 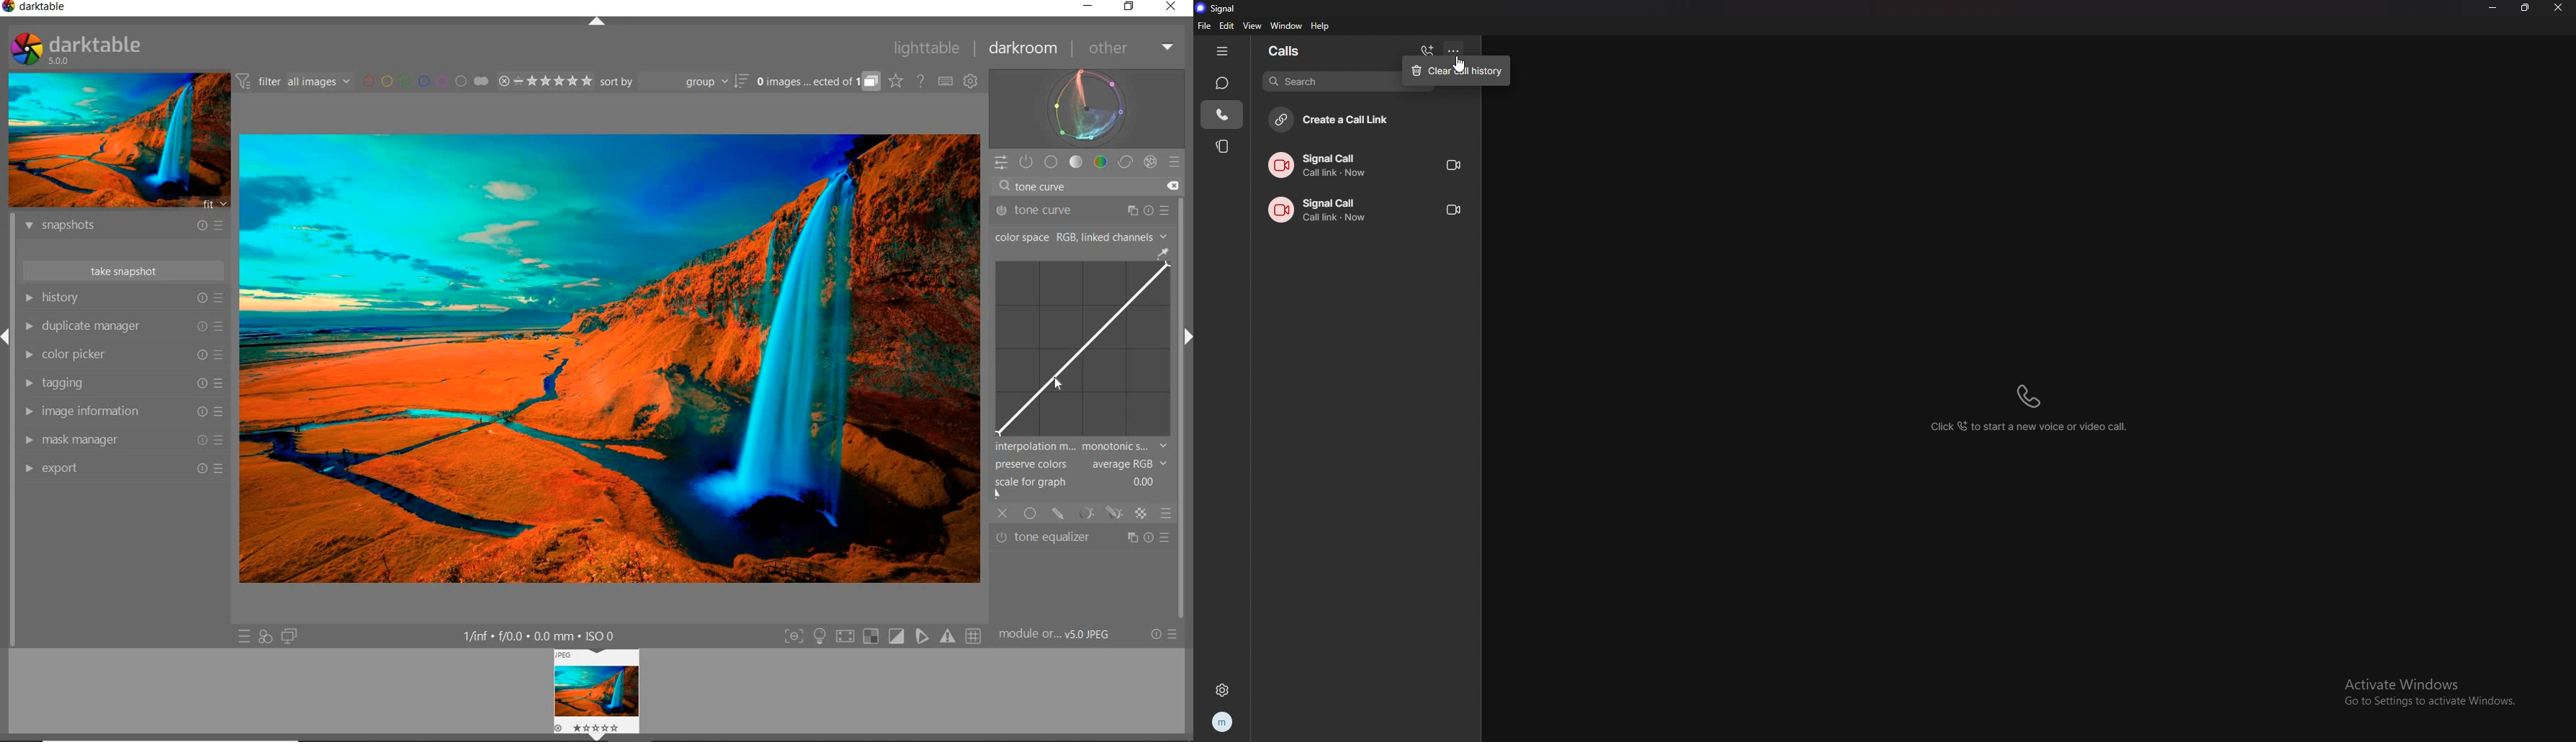 What do you see at coordinates (1458, 66) in the screenshot?
I see `cursor` at bounding box center [1458, 66].